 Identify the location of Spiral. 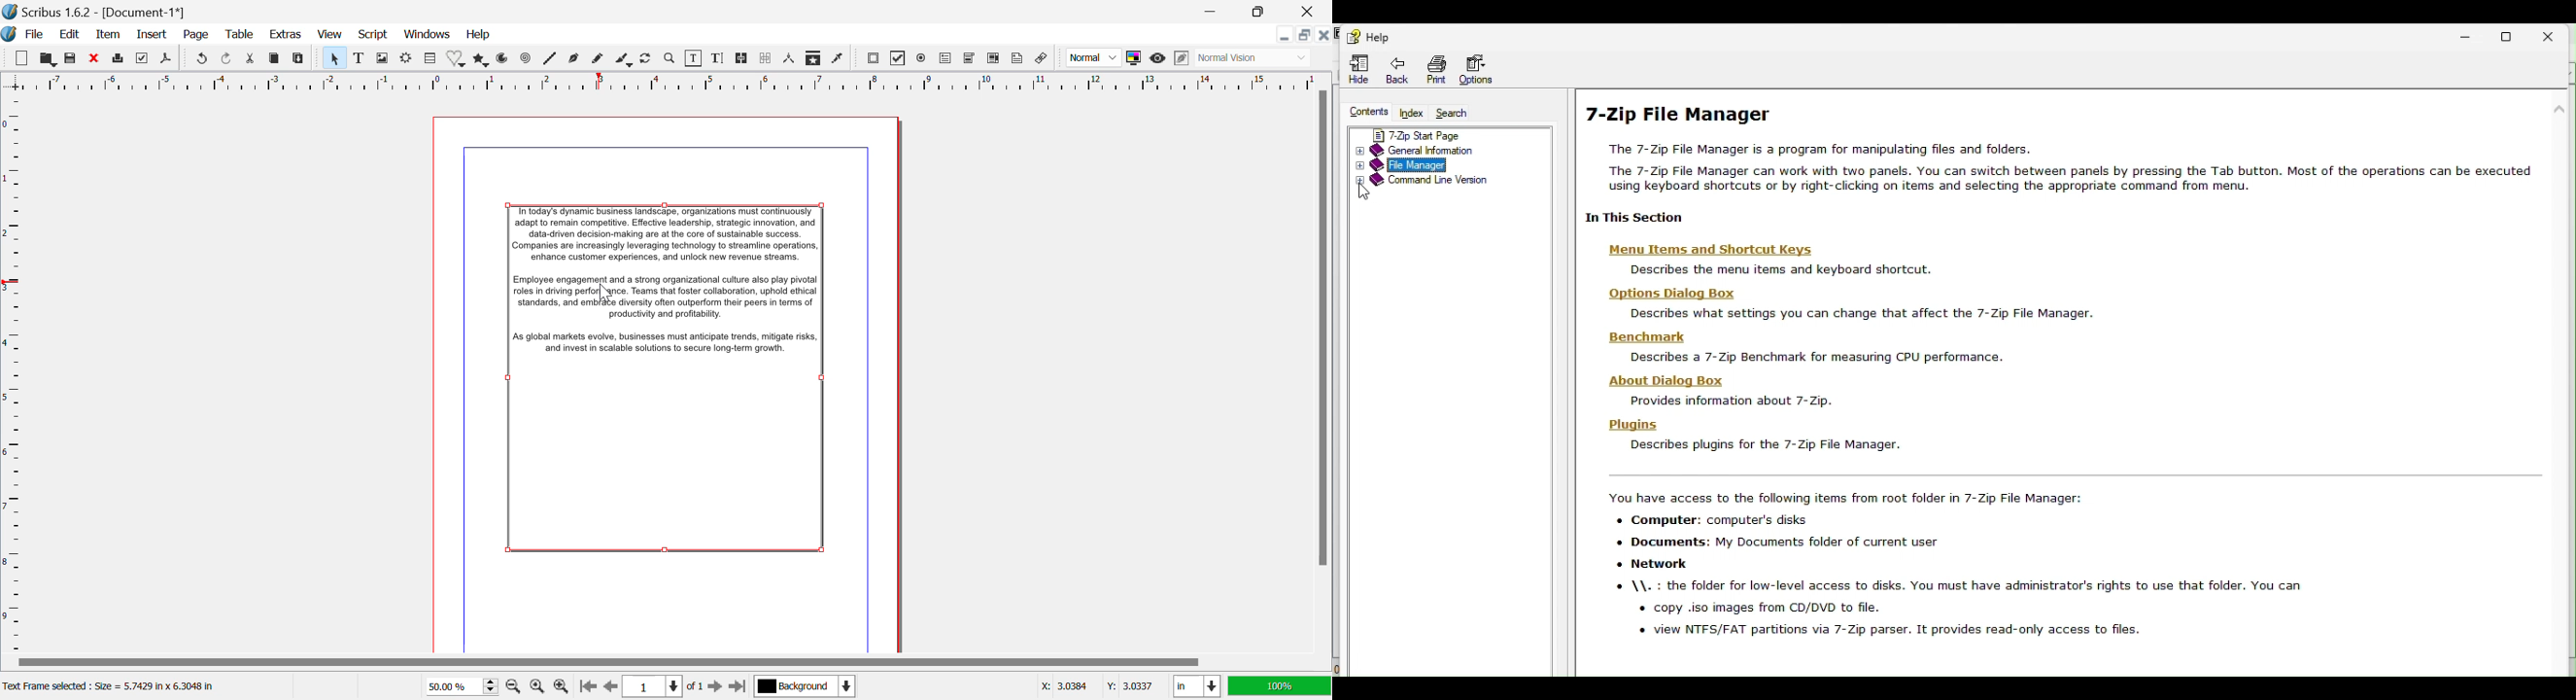
(550, 58).